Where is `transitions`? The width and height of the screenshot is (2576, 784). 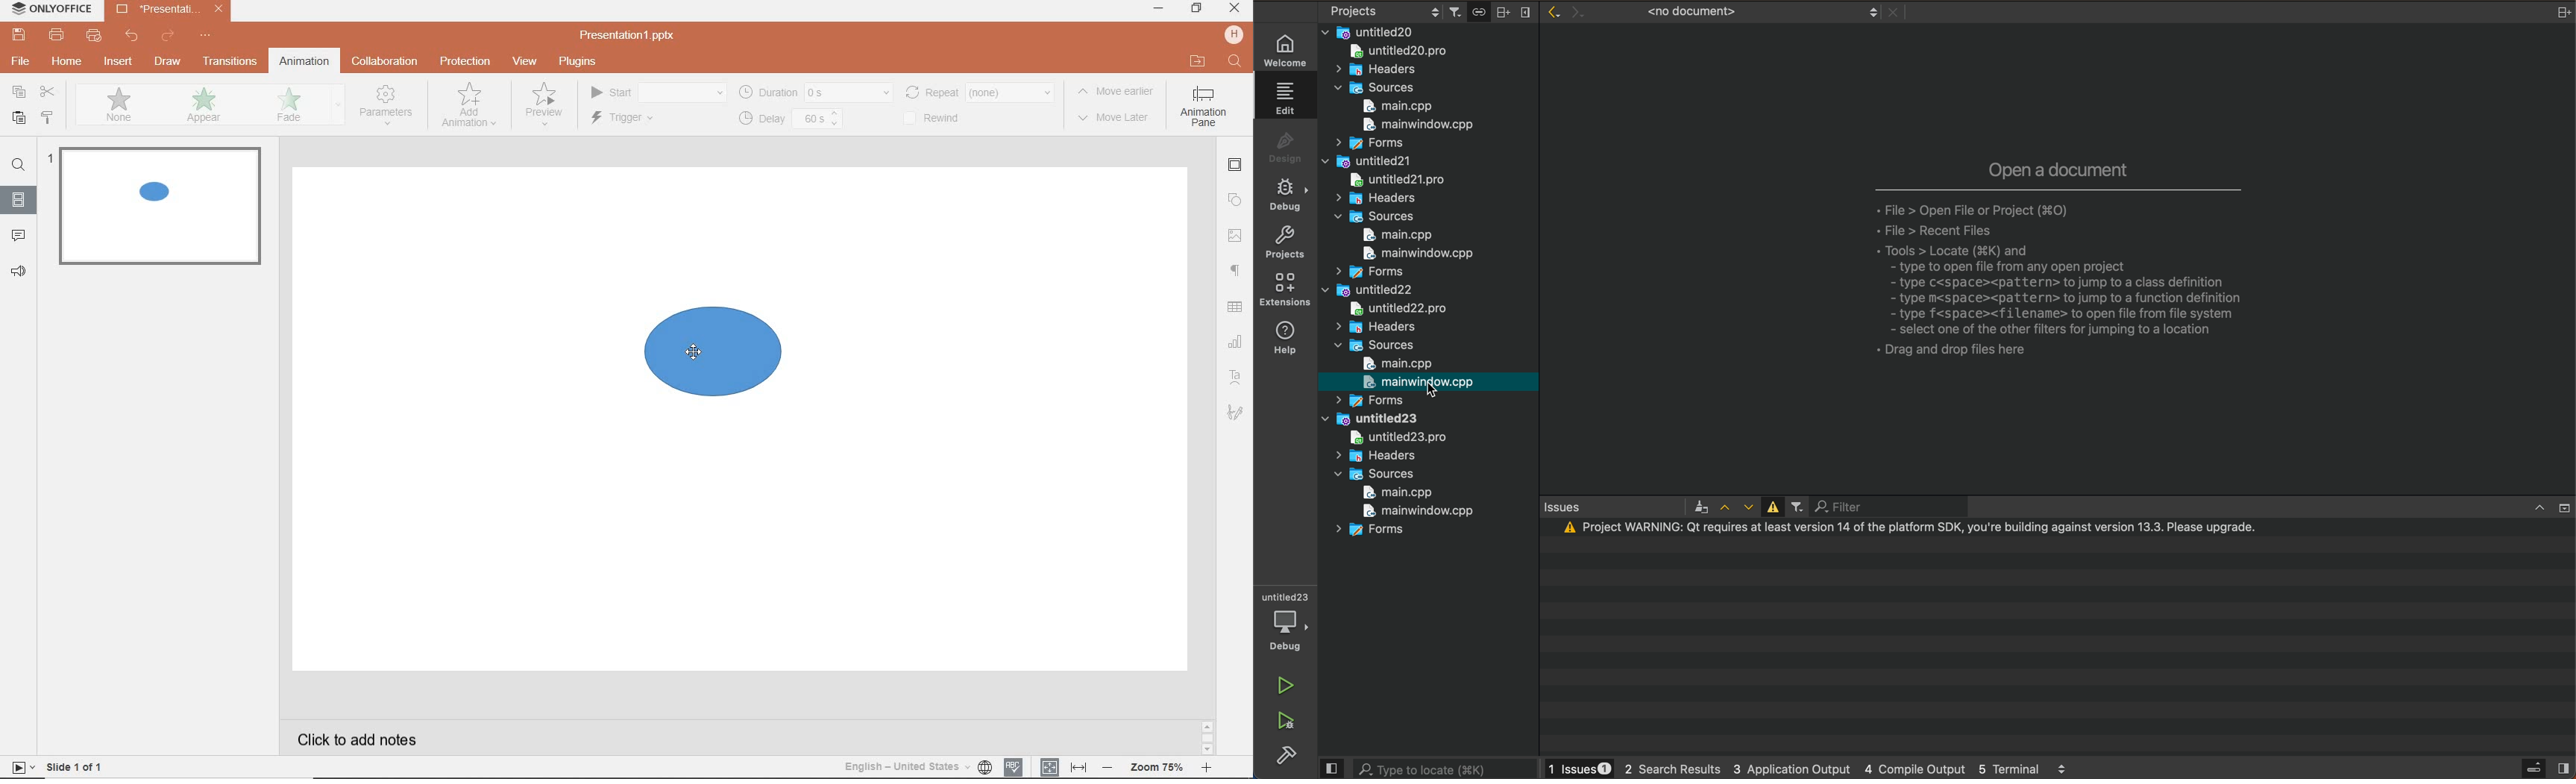 transitions is located at coordinates (230, 63).